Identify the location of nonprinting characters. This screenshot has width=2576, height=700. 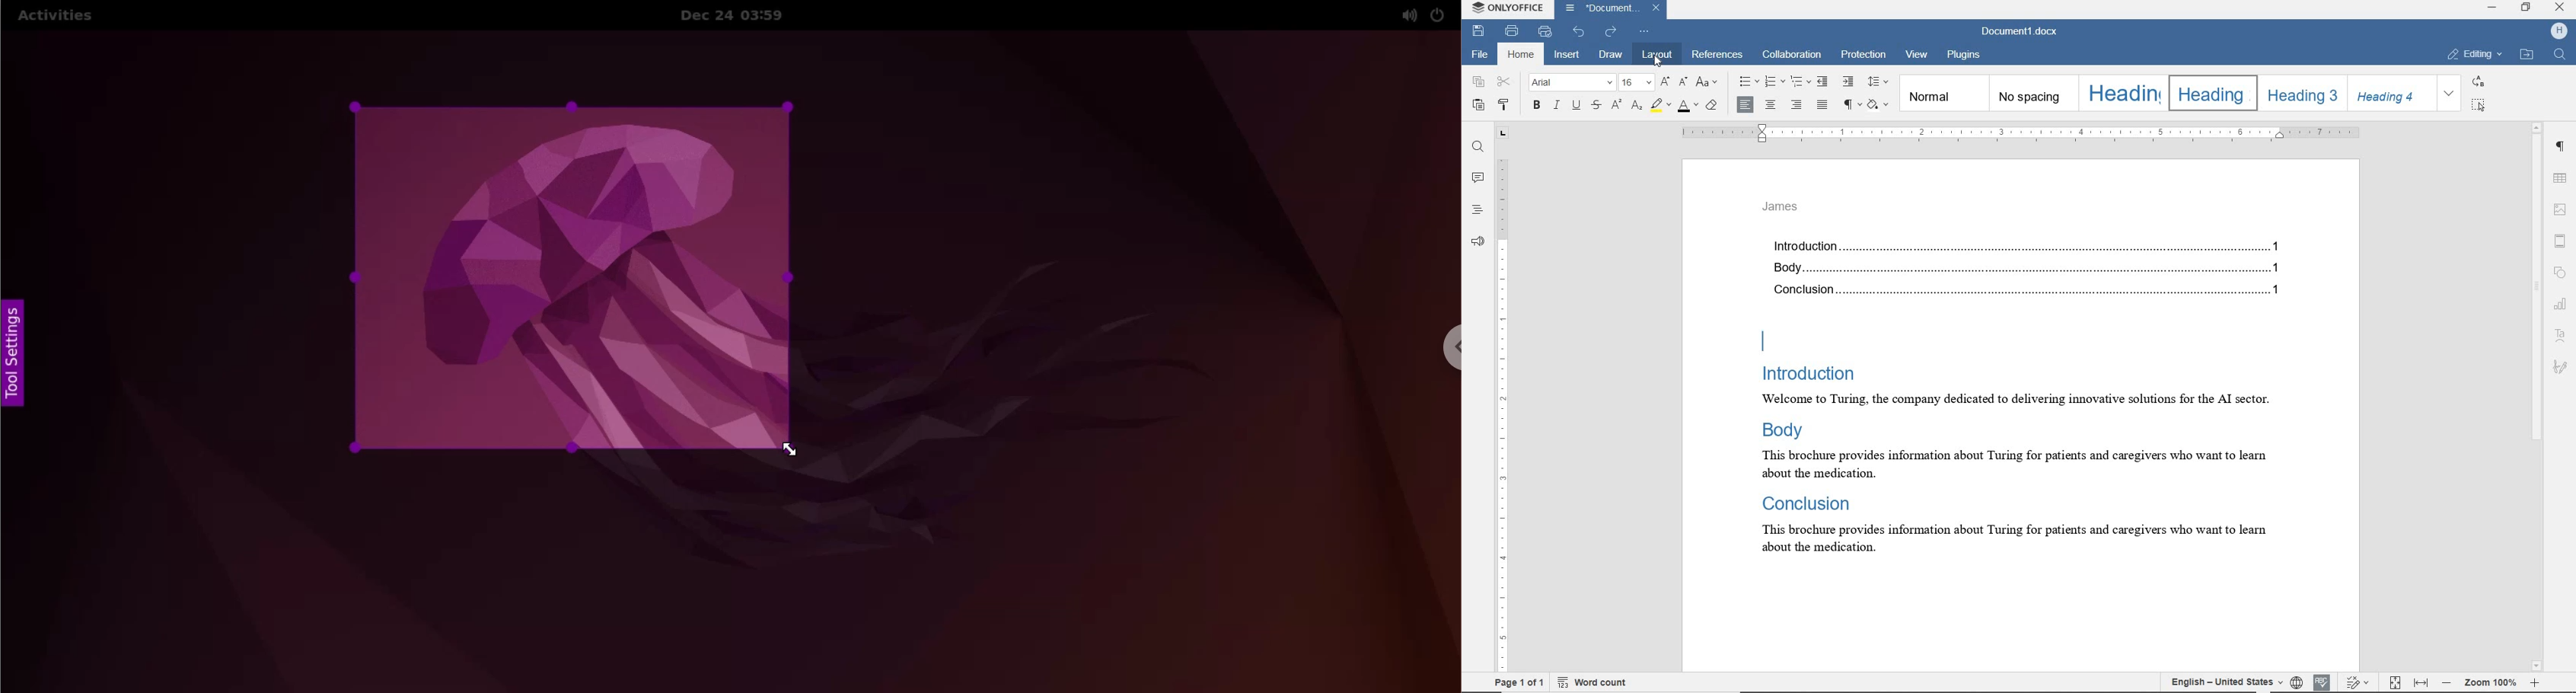
(1851, 104).